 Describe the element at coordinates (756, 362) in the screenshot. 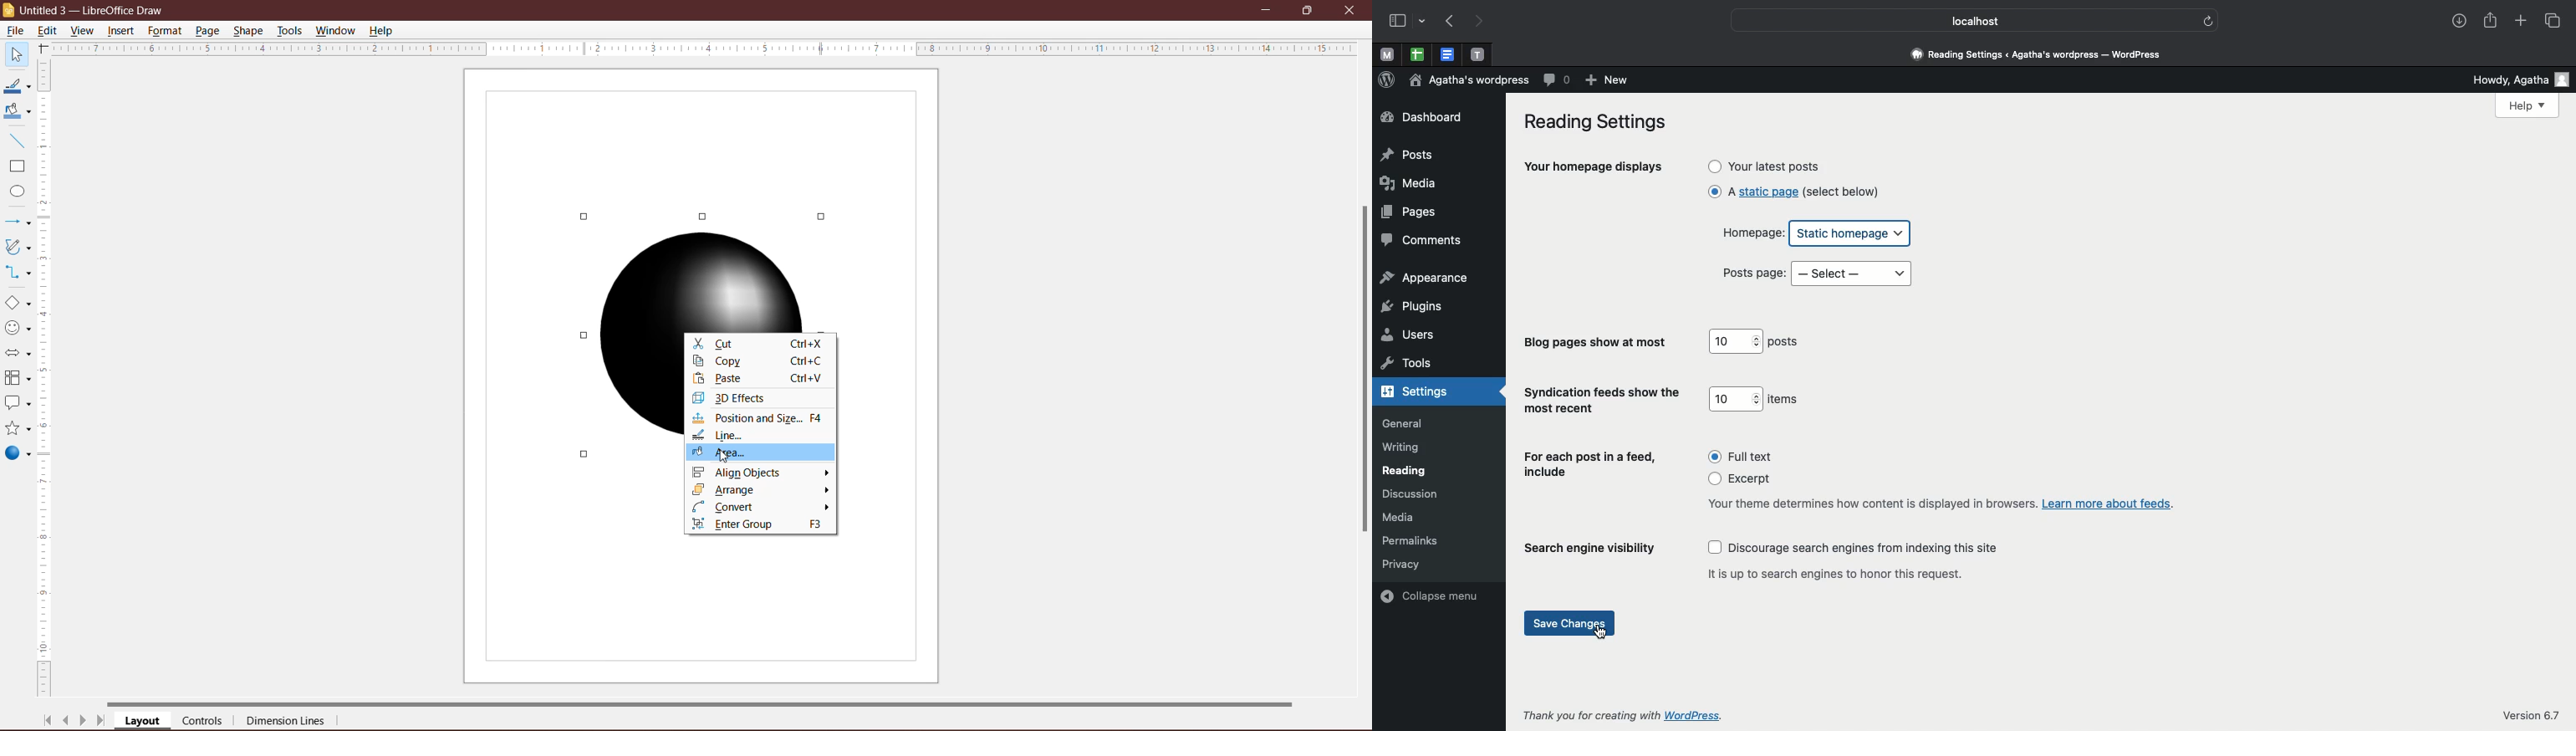

I see `Copy` at that location.